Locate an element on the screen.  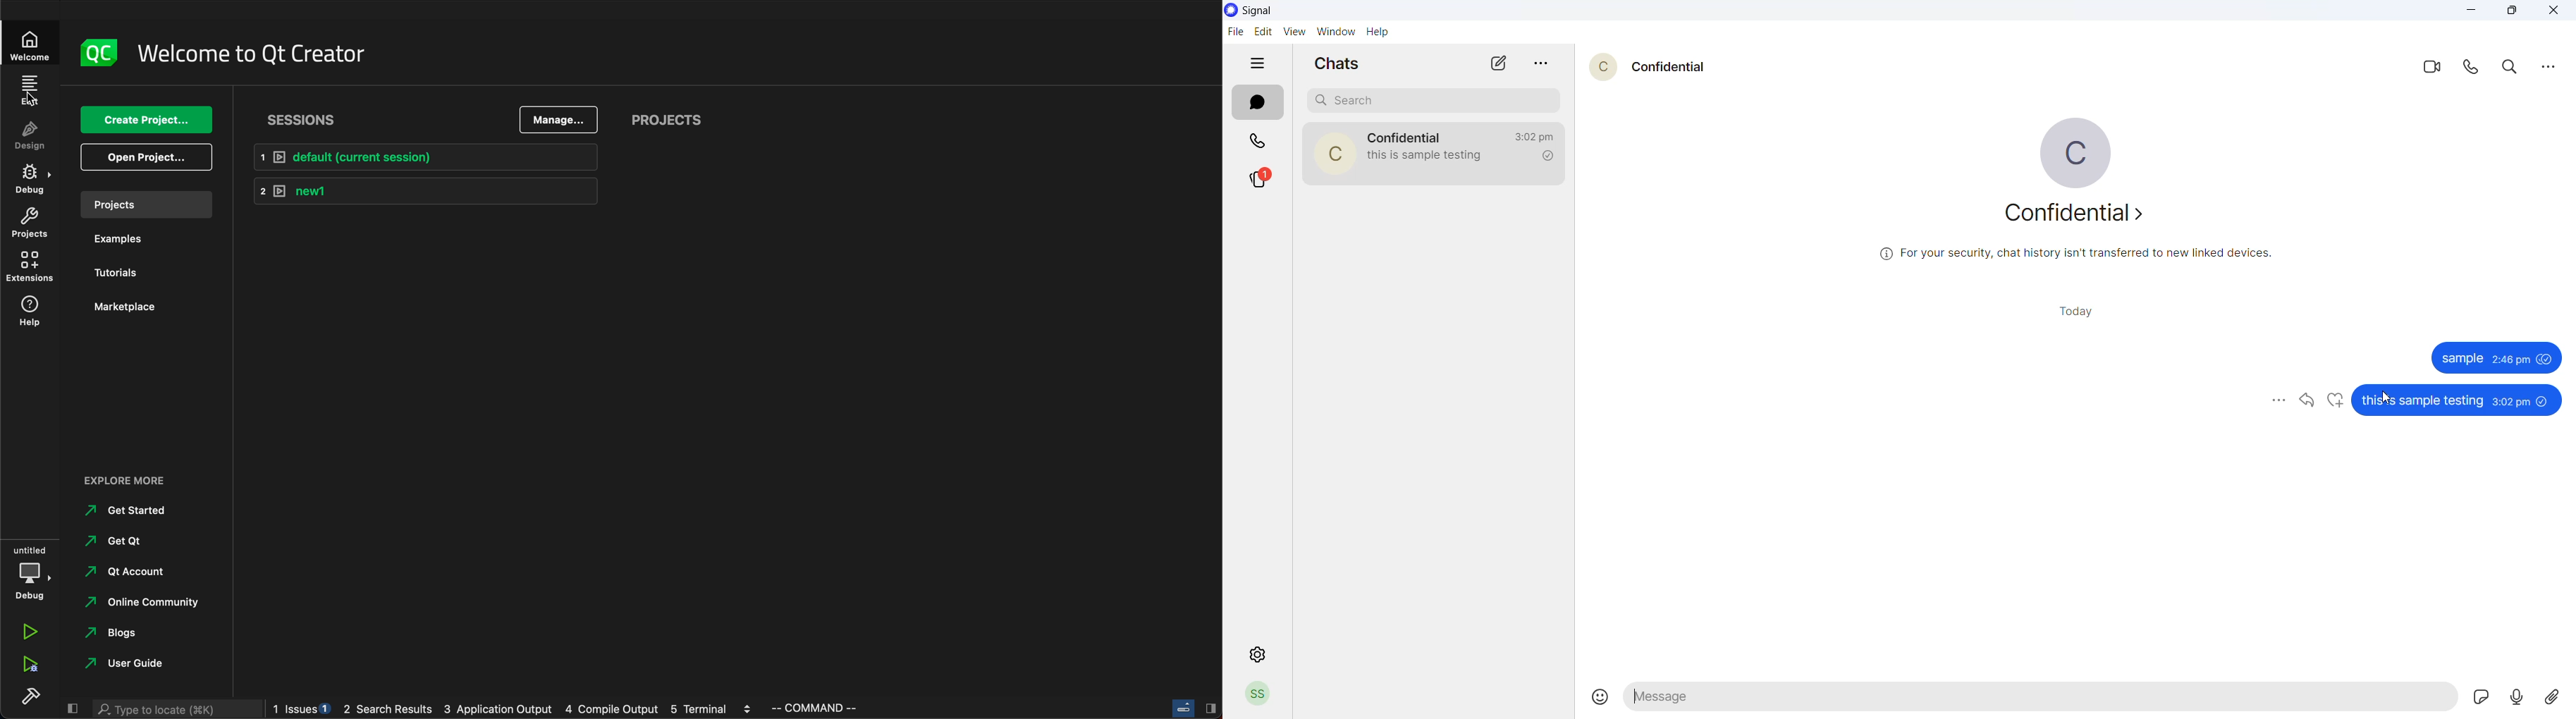
close is located at coordinates (2556, 11).